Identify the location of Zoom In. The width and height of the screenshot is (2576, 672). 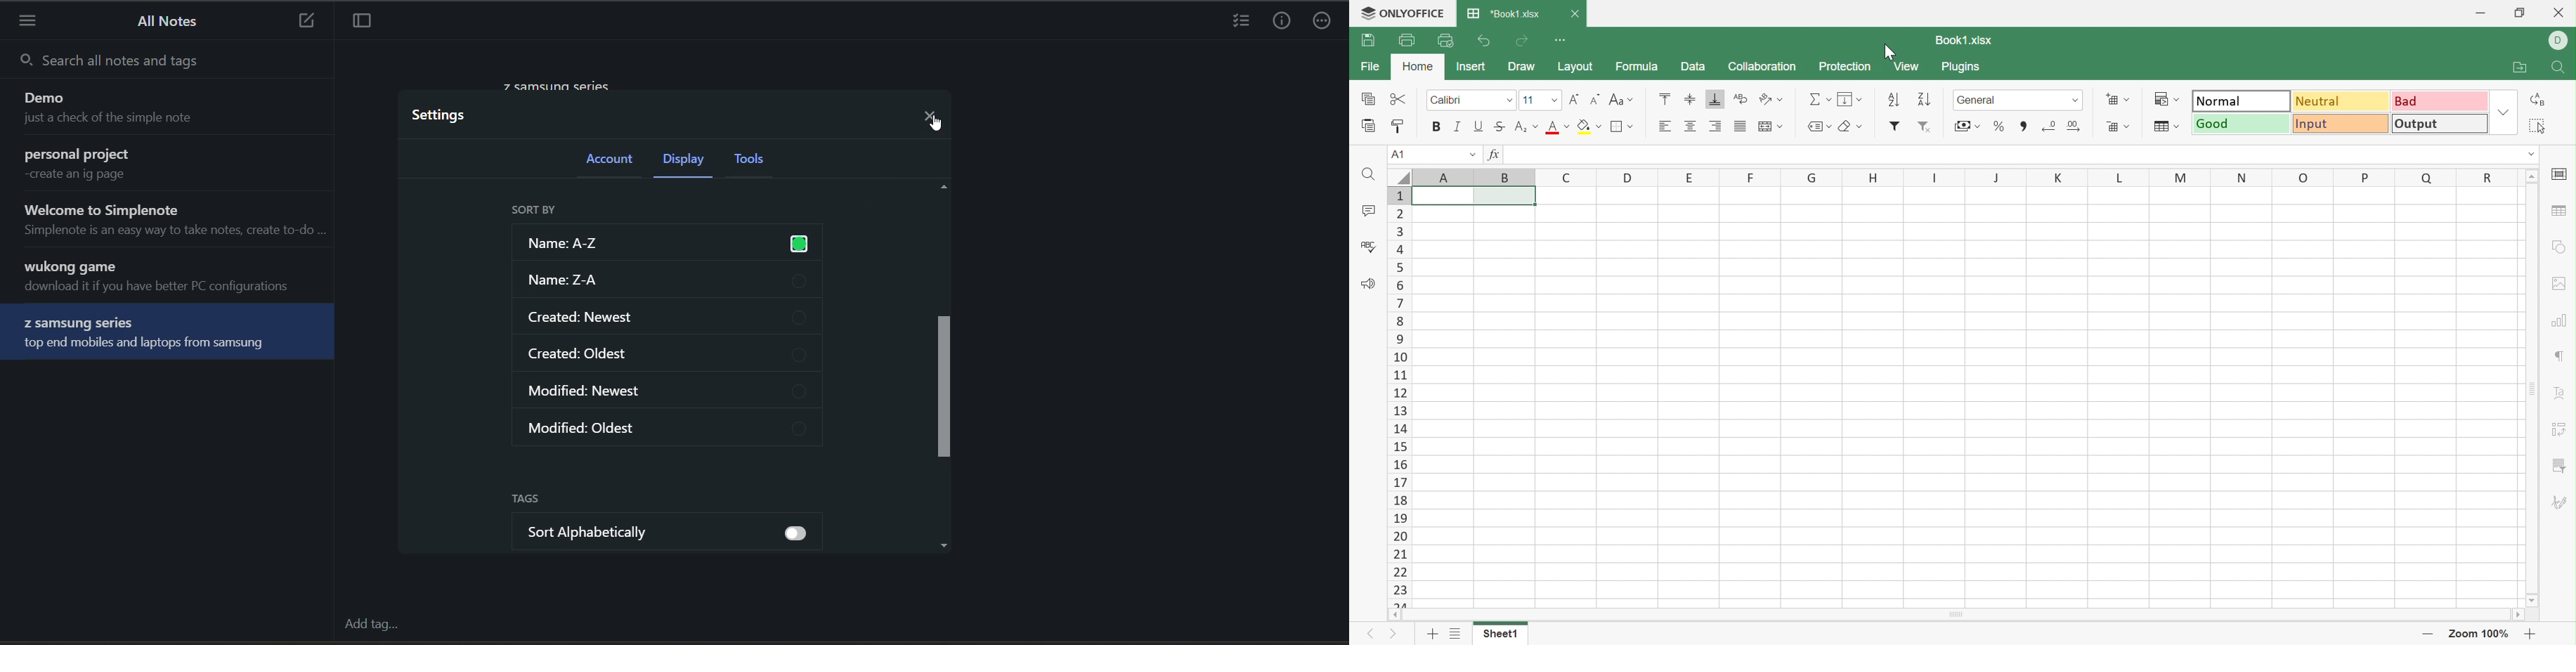
(2531, 635).